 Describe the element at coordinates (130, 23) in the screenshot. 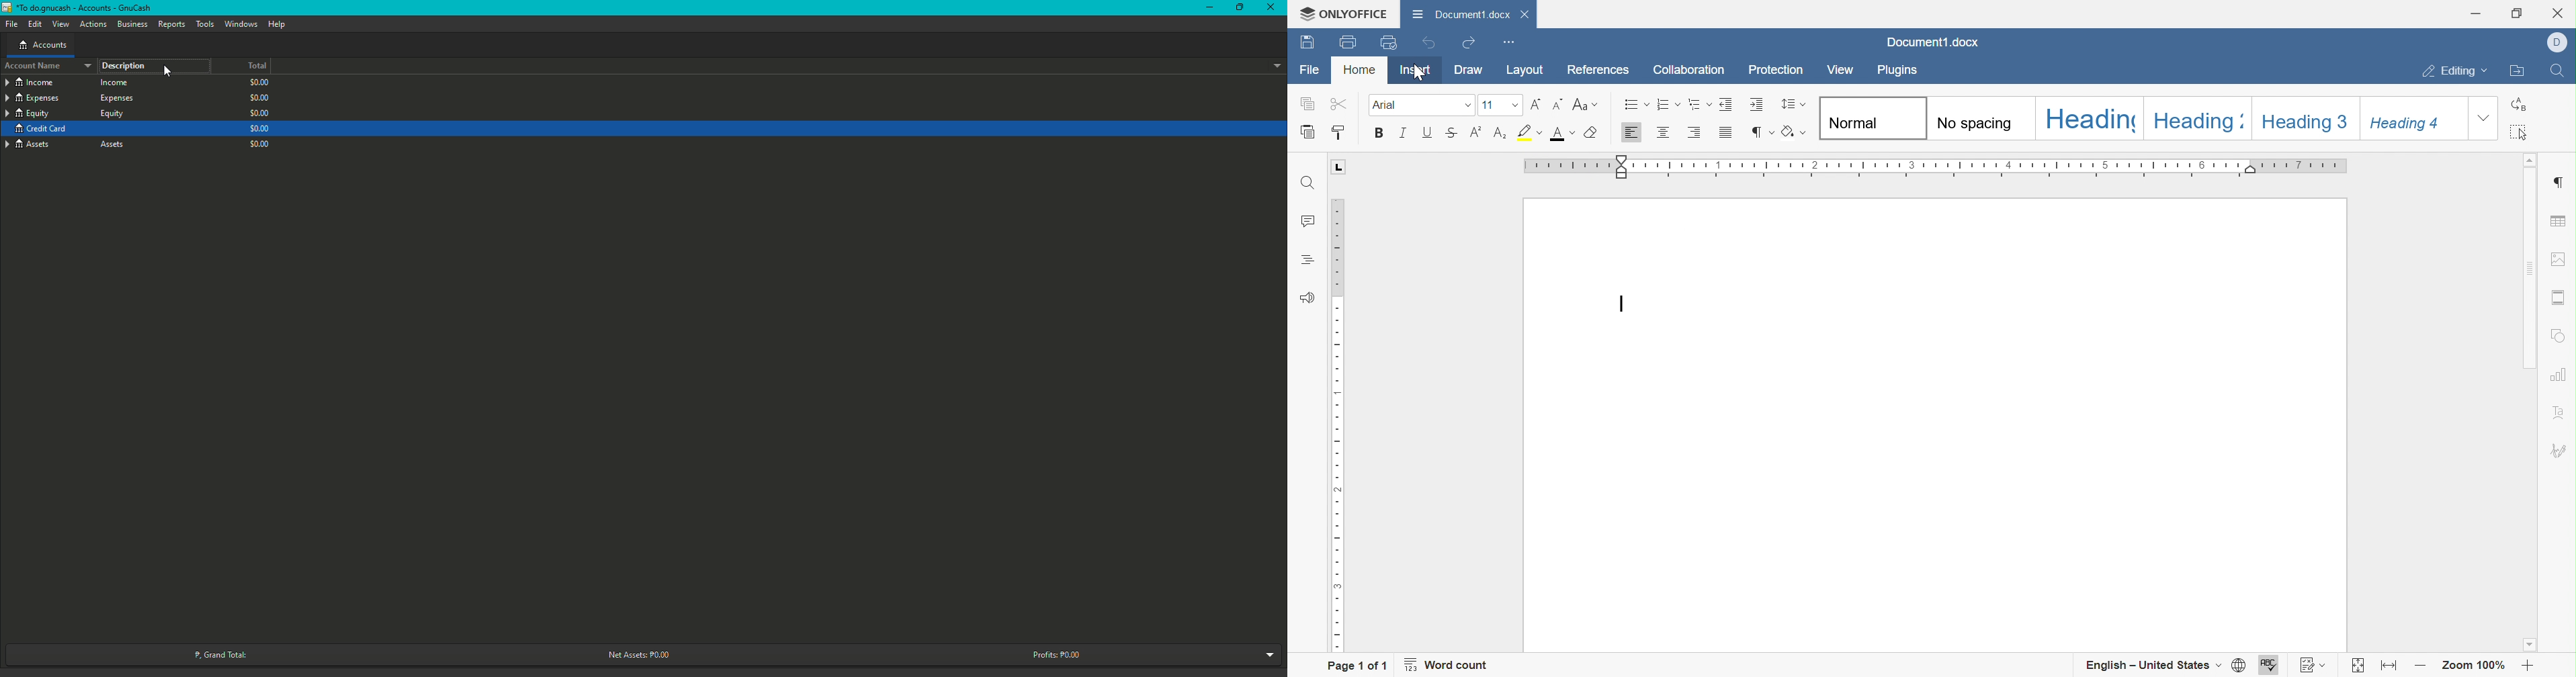

I see `Business` at that location.